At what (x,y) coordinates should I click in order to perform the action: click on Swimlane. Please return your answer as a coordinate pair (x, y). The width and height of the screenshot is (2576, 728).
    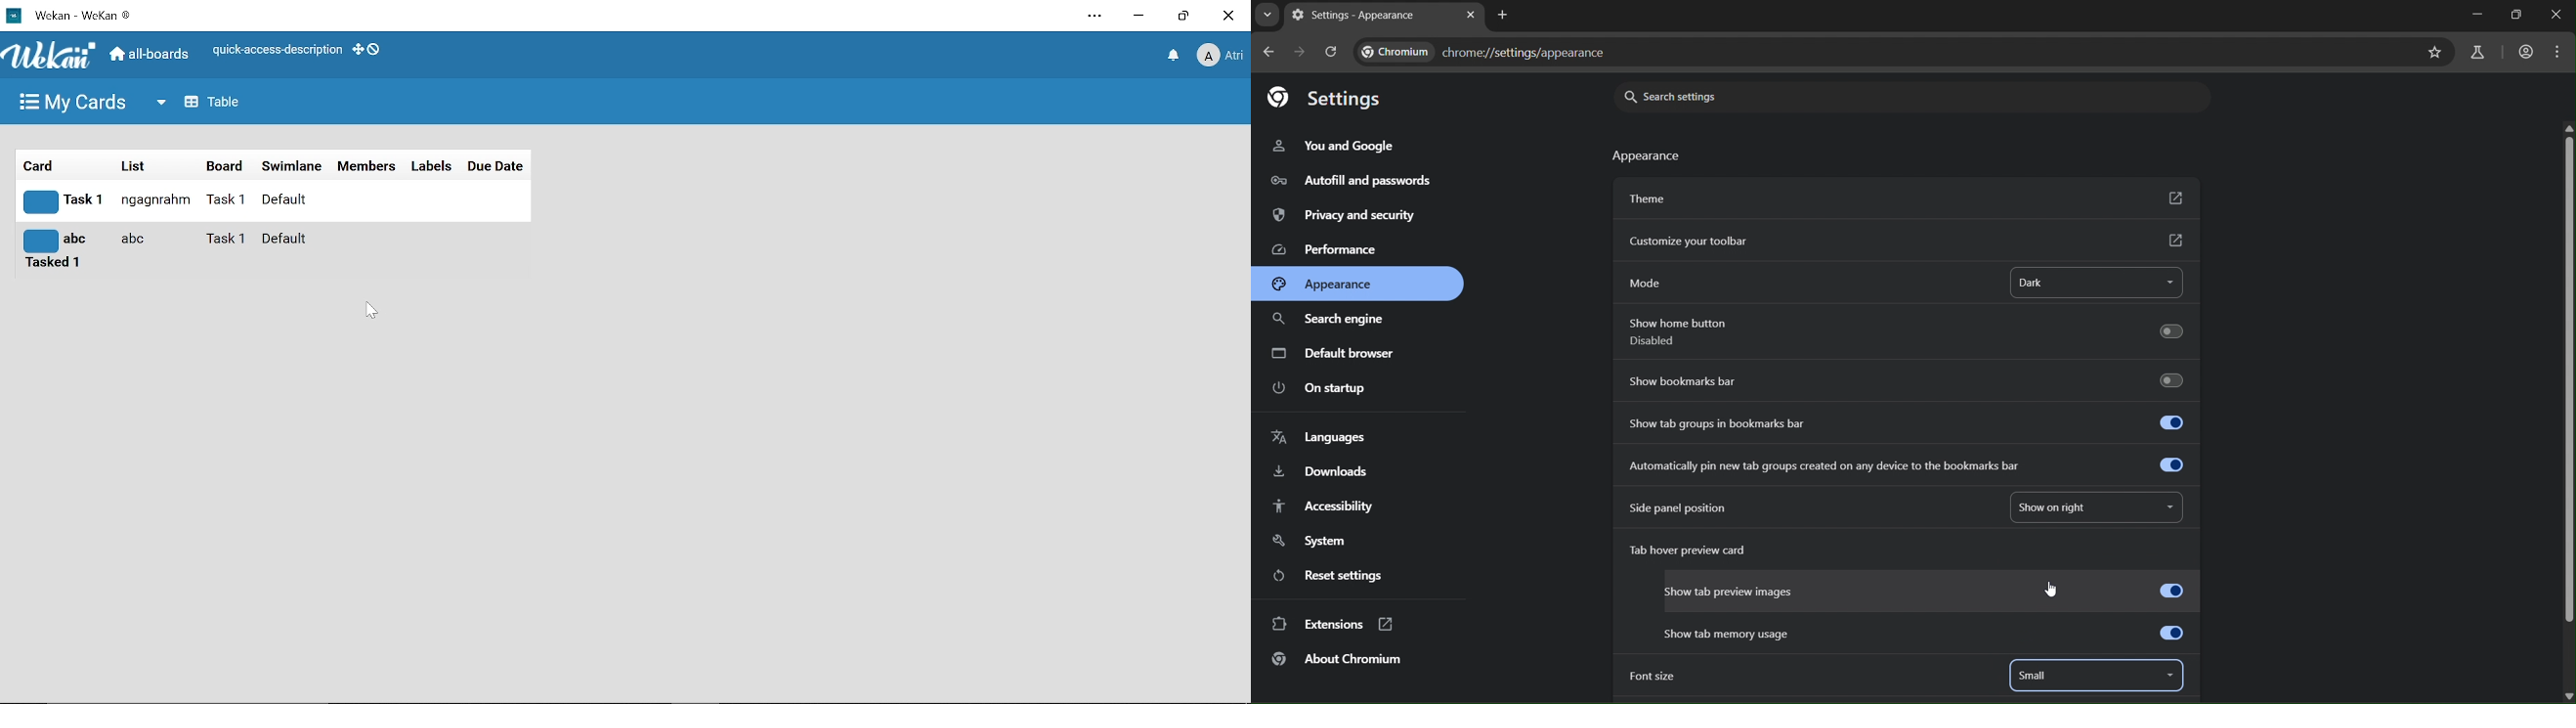
    Looking at the image, I should click on (291, 166).